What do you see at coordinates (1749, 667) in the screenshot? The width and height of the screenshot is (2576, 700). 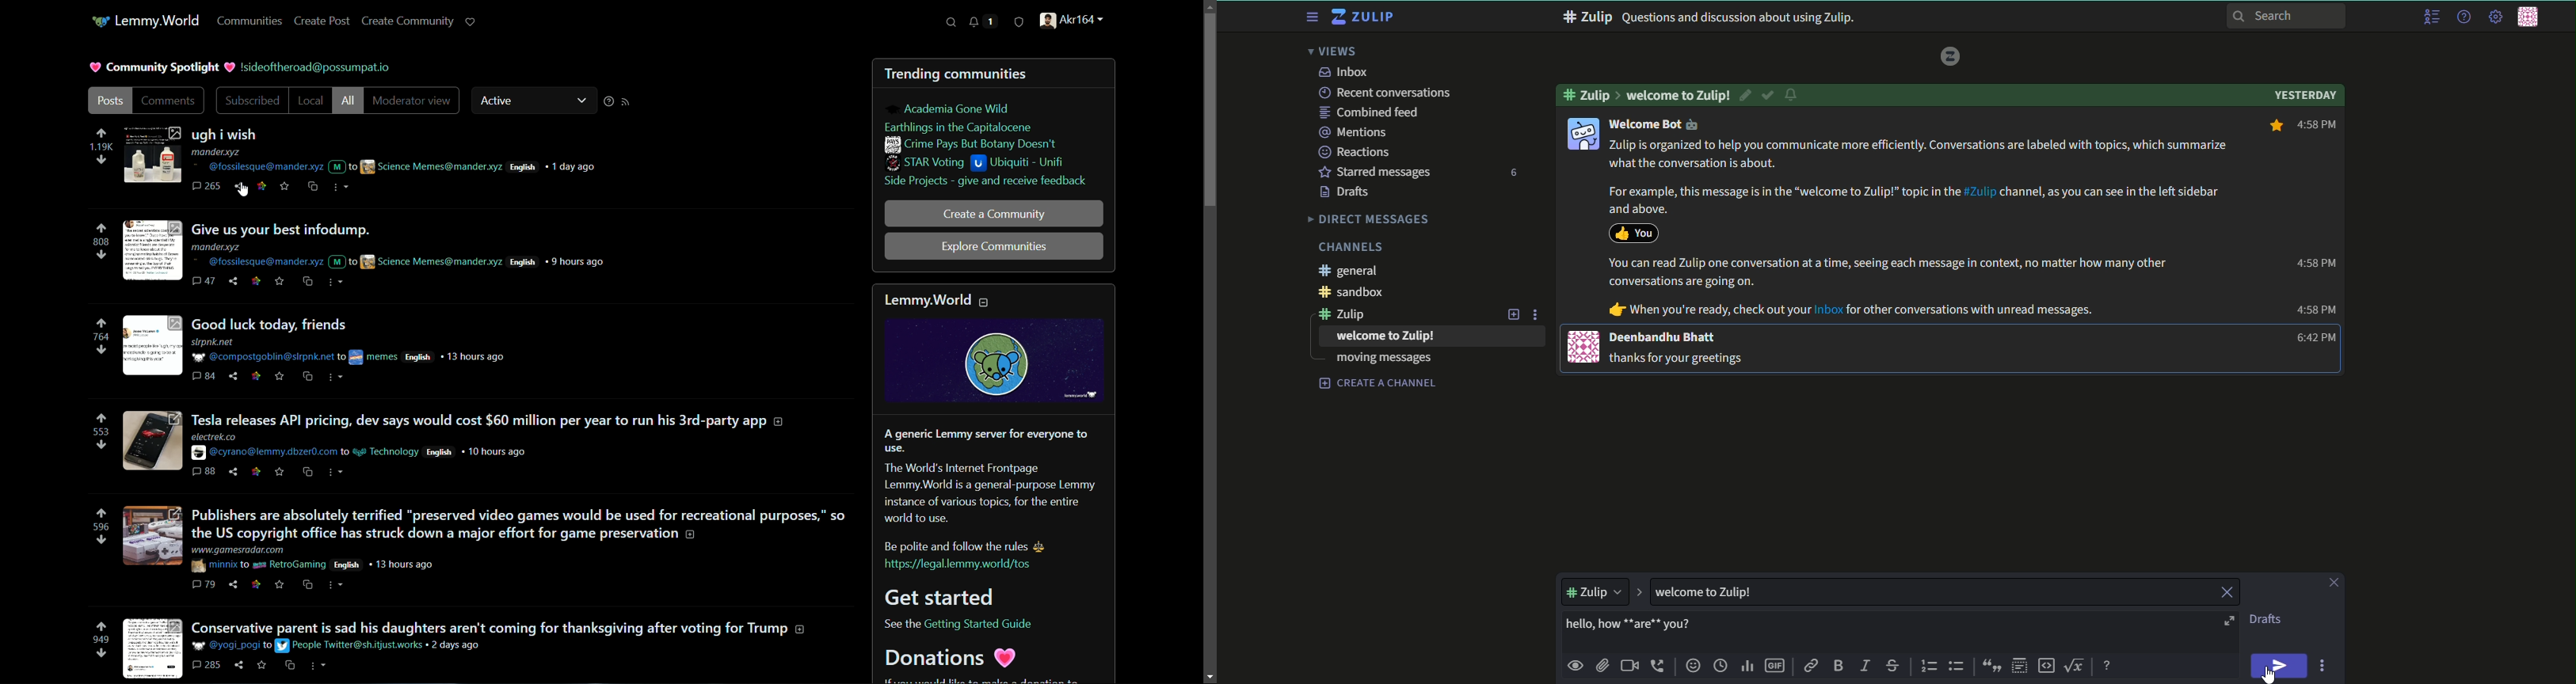 I see `poll` at bounding box center [1749, 667].